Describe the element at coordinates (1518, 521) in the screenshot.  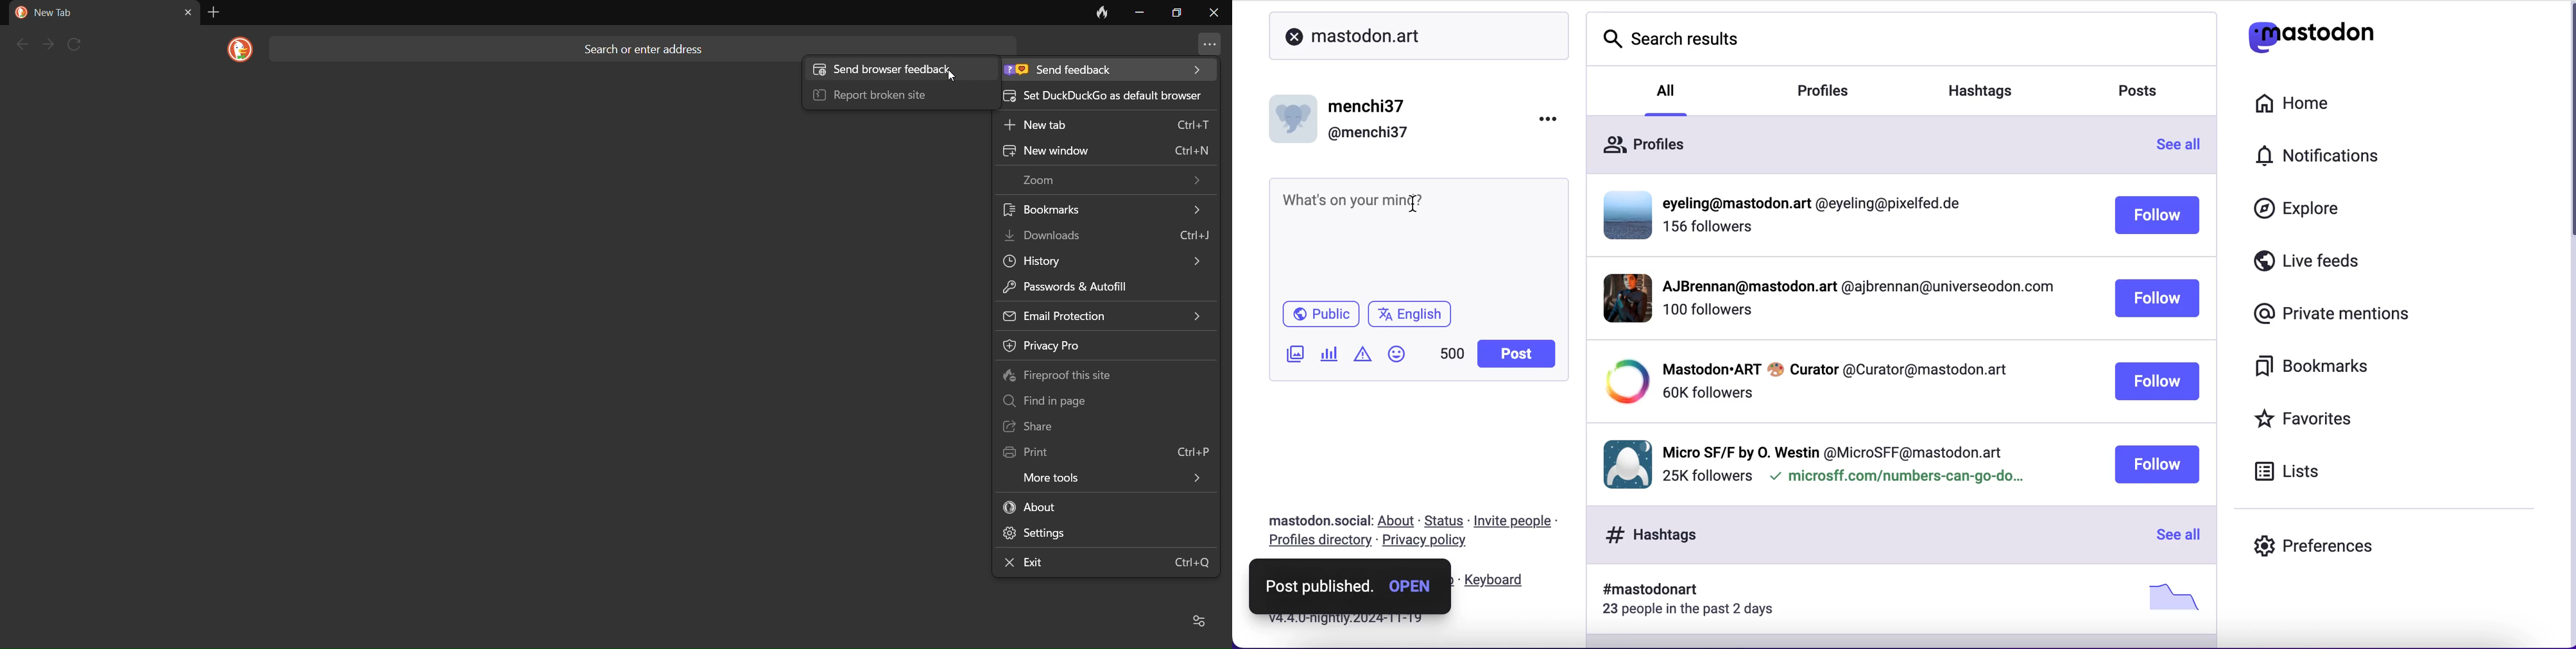
I see `invite people` at that location.